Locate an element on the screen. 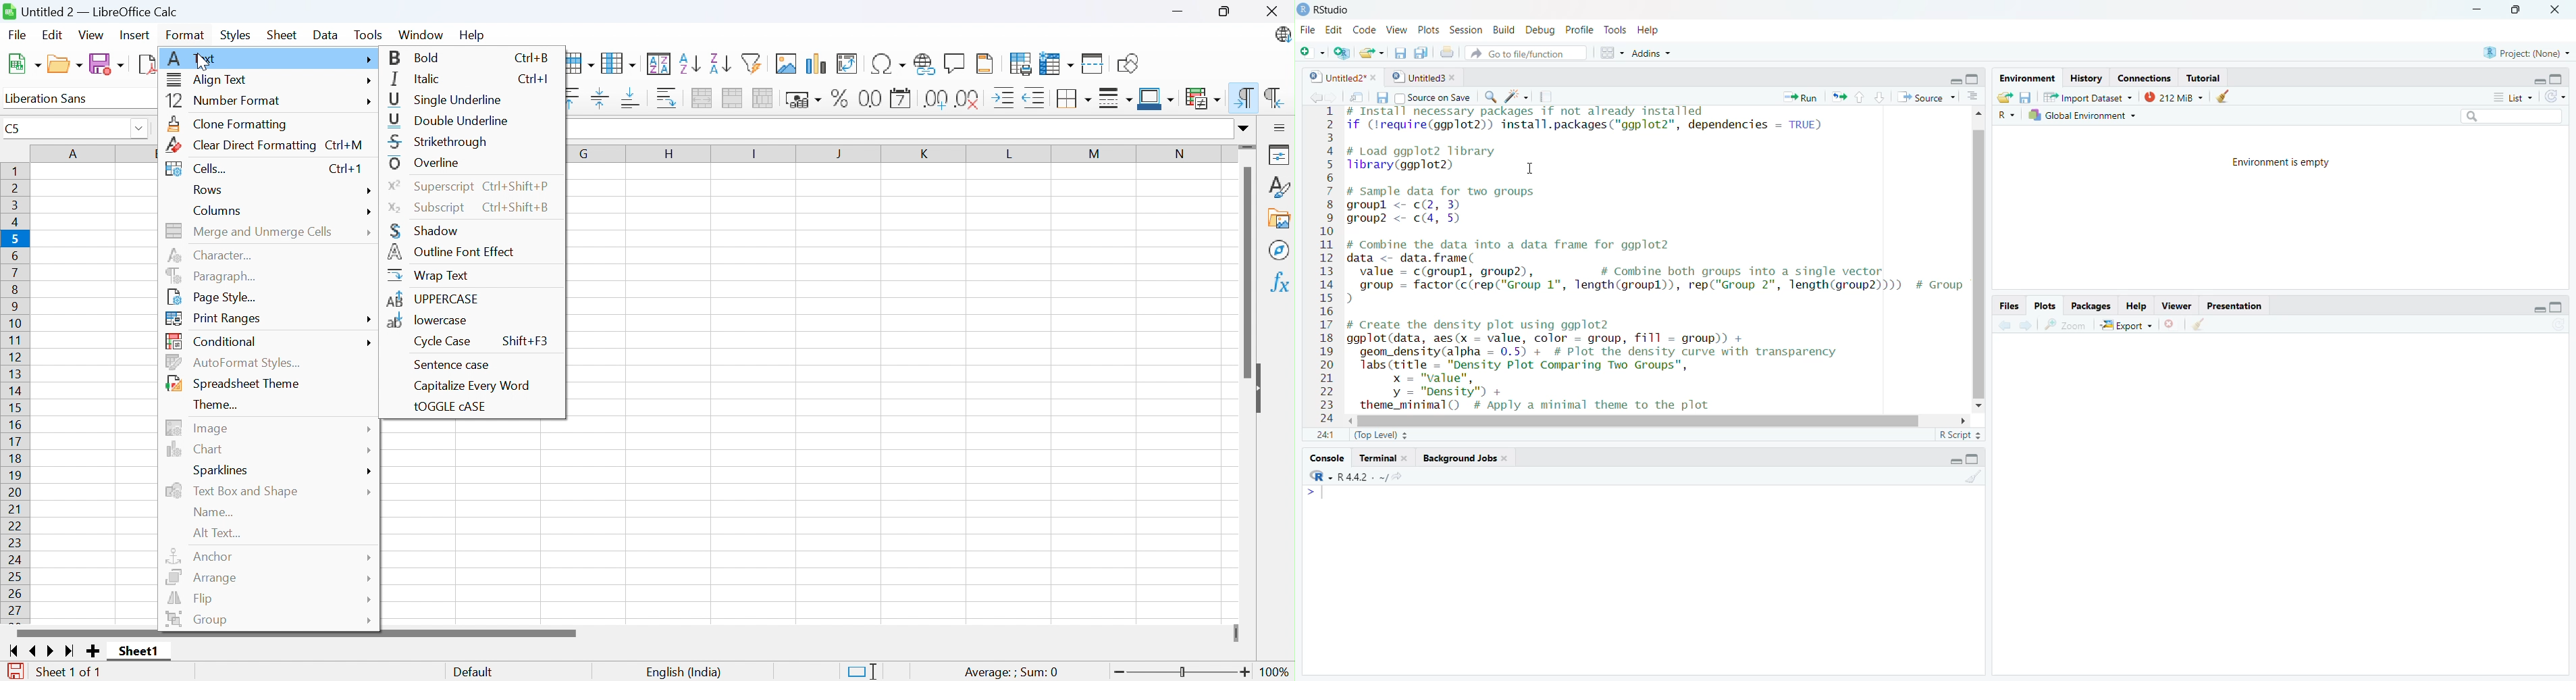  search is located at coordinates (1489, 96).